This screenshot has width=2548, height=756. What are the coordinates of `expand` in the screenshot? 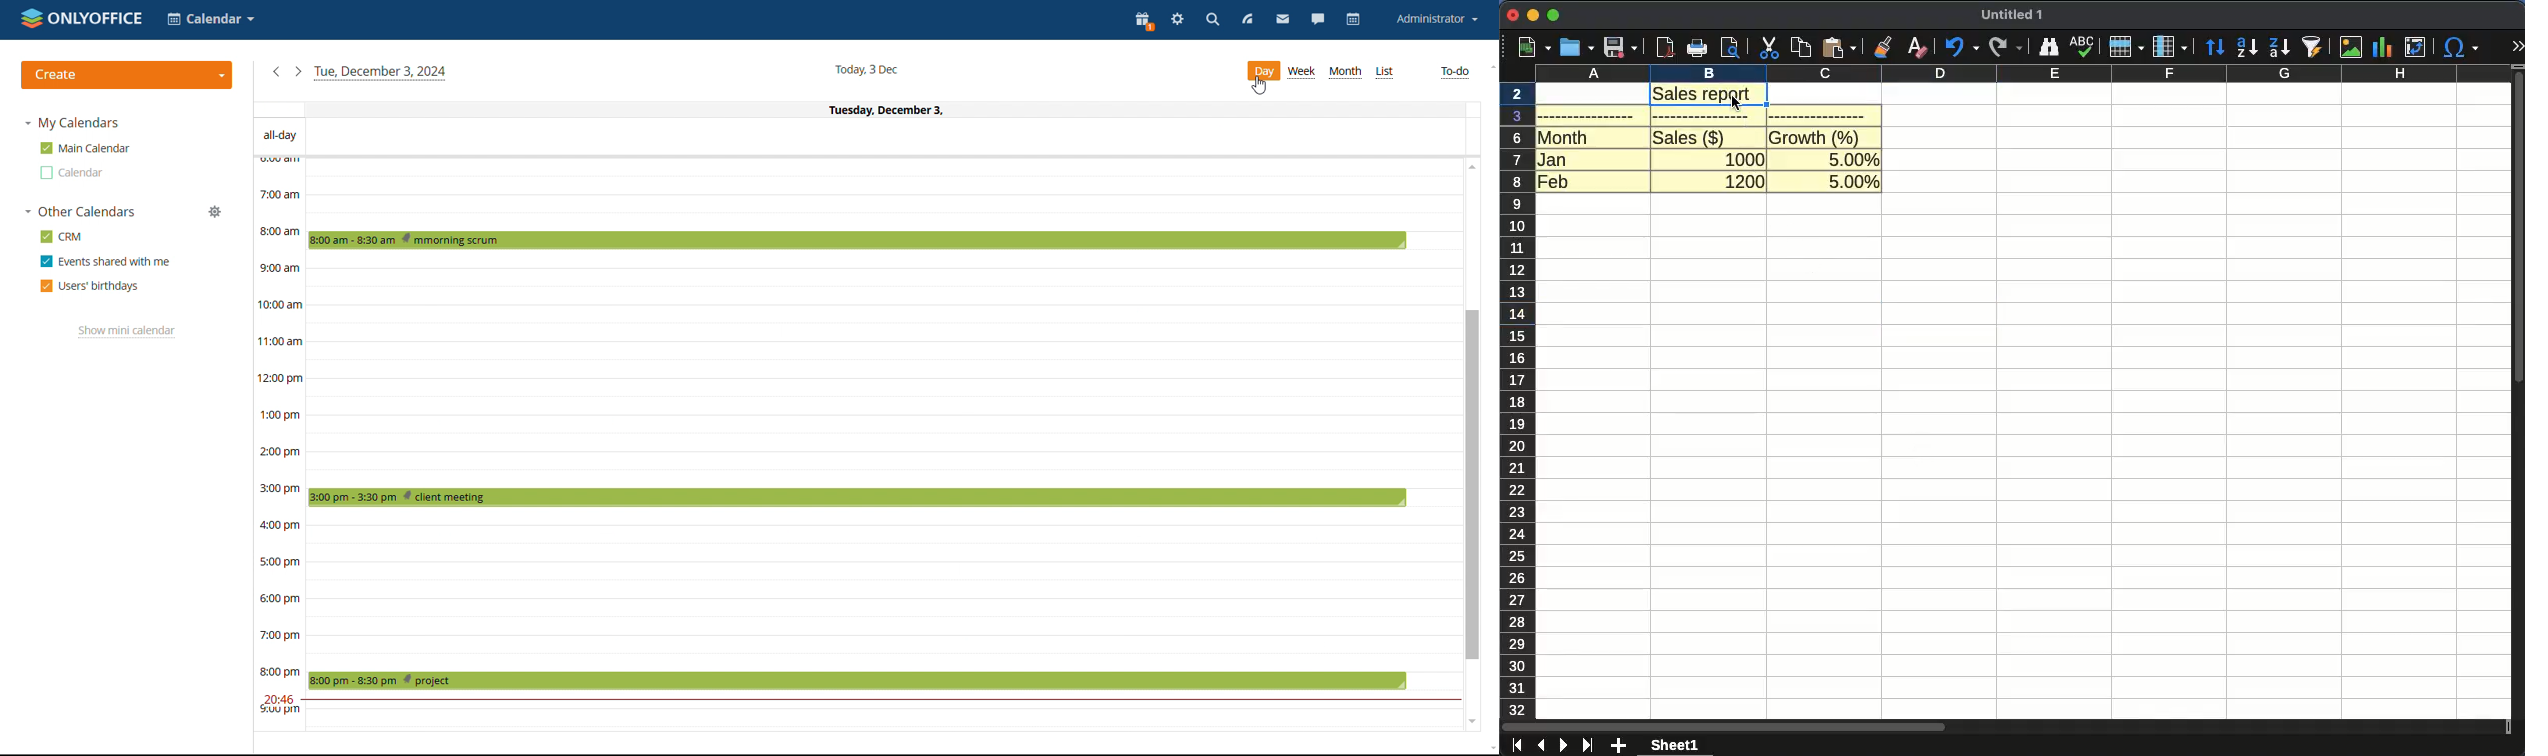 It's located at (2517, 47).